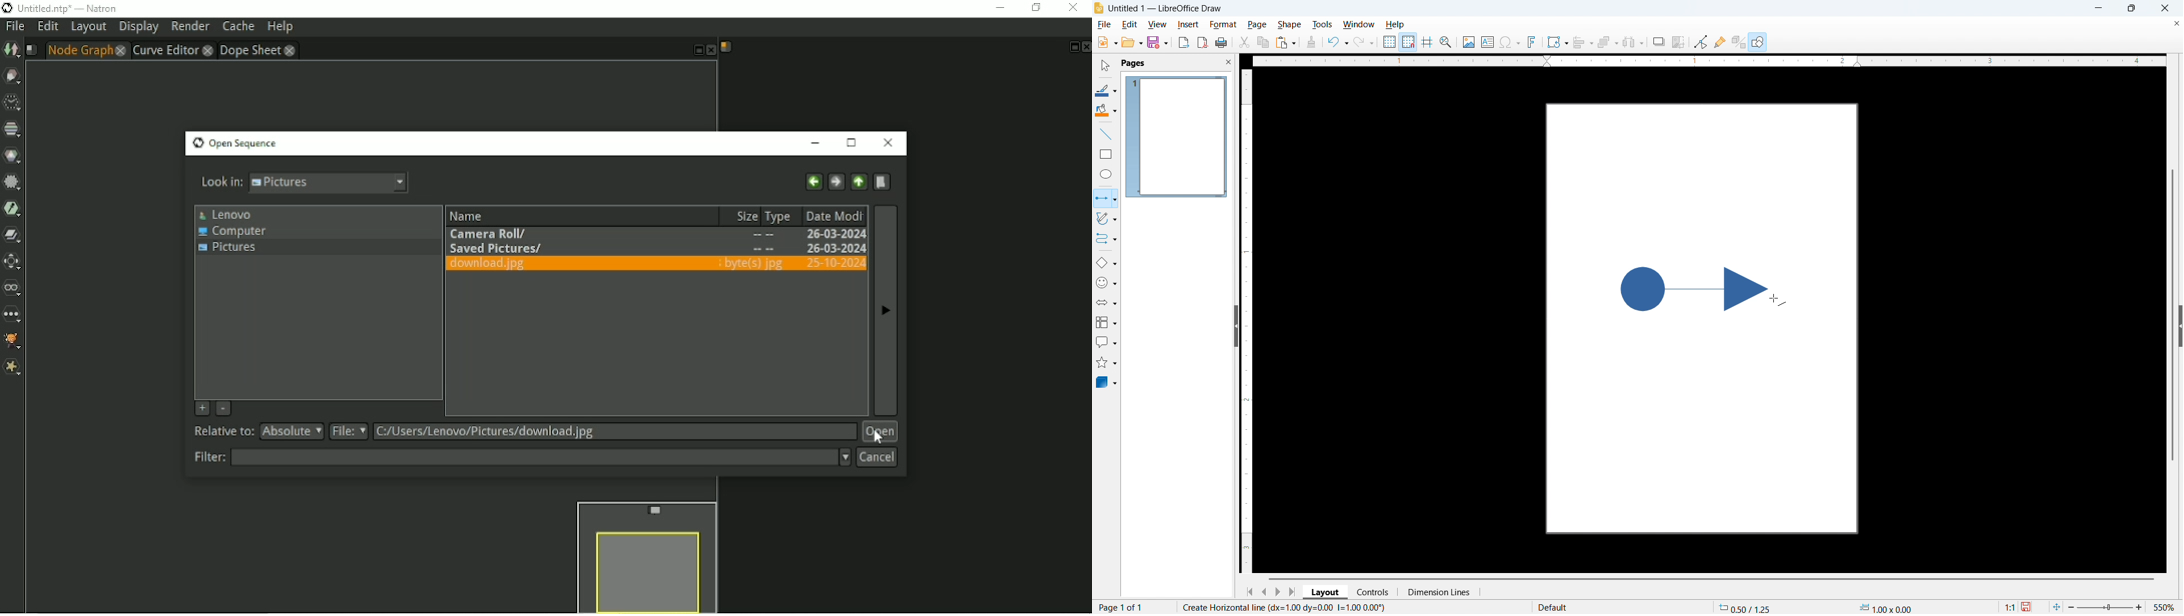 The width and height of the screenshot is (2184, 616). Describe the element at coordinates (1106, 219) in the screenshot. I see `Curves and polygons ` at that location.